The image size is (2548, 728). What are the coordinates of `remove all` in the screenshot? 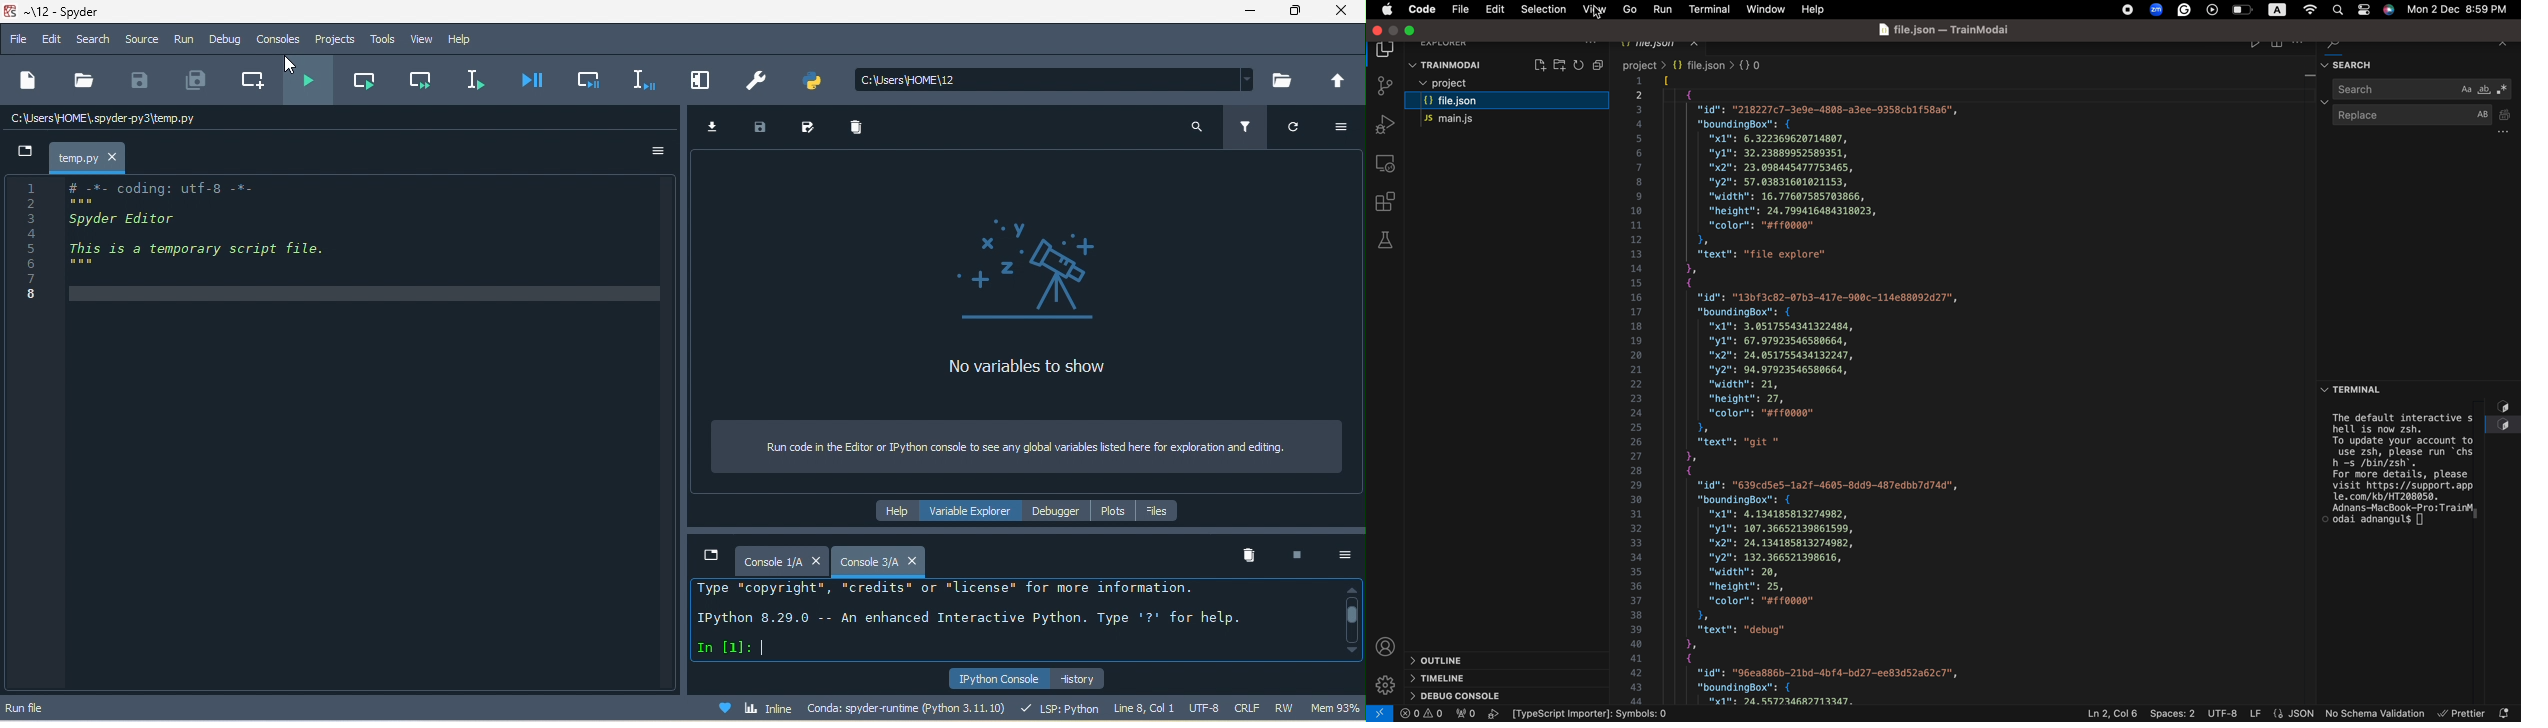 It's located at (862, 132).